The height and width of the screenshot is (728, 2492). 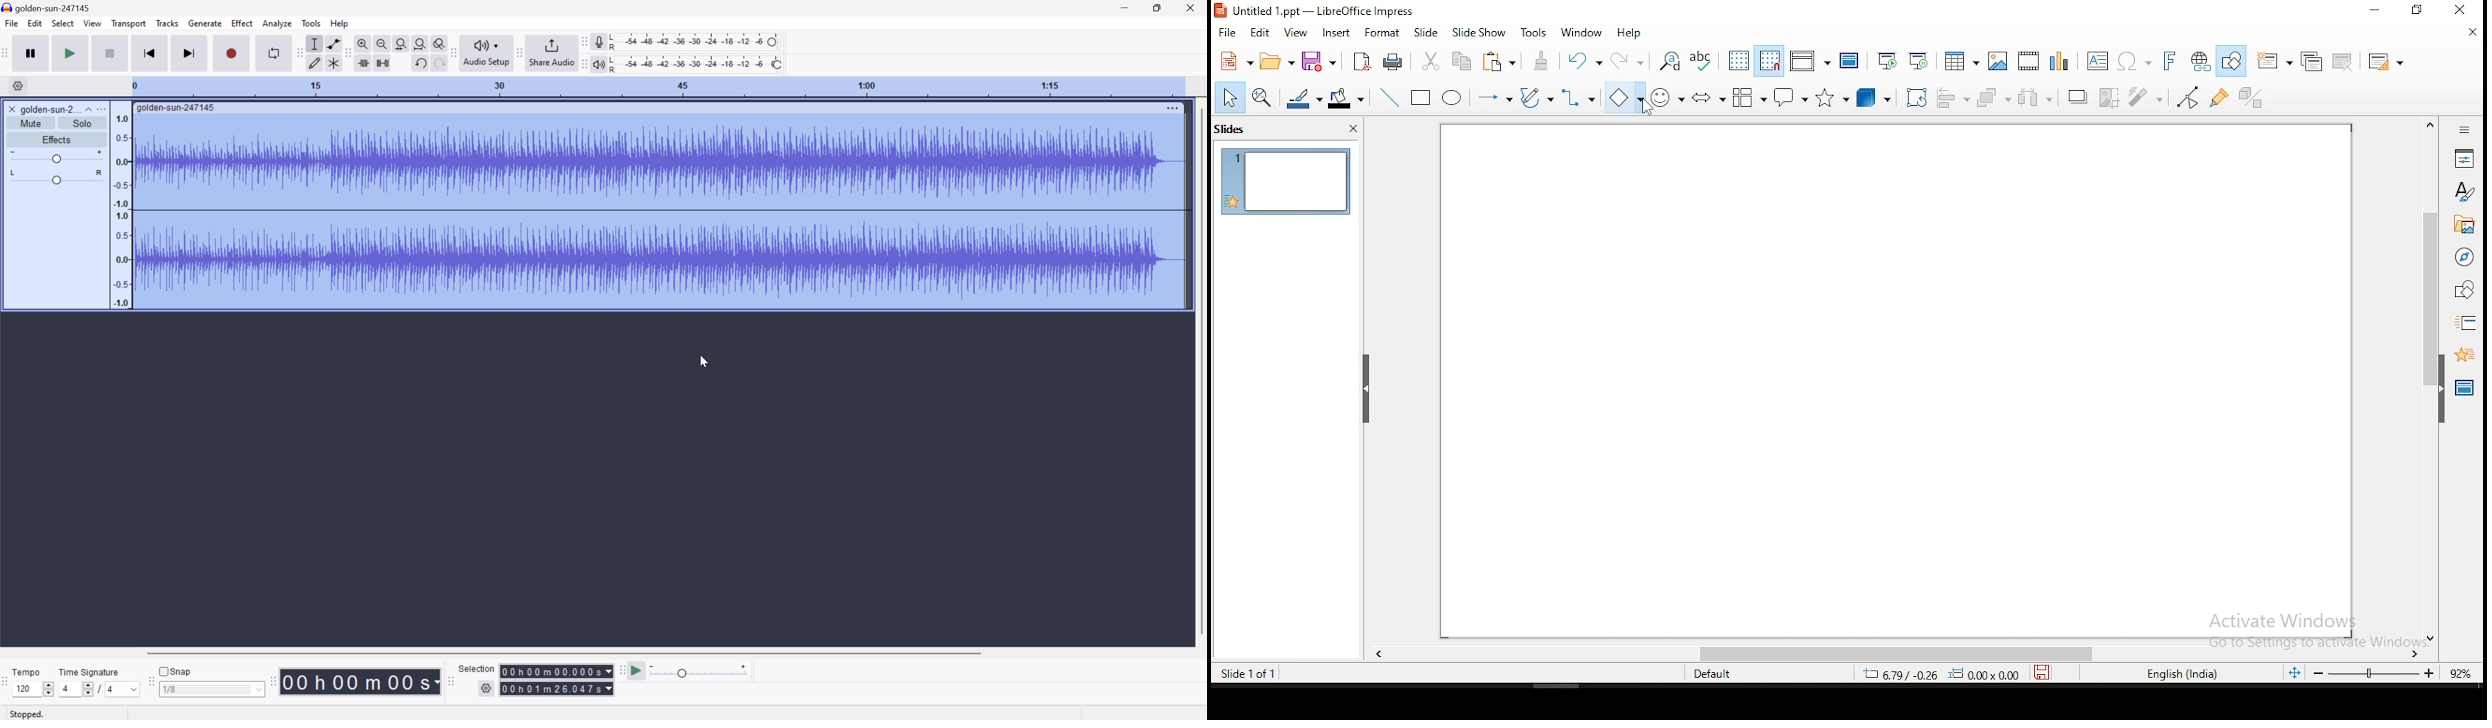 What do you see at coordinates (1338, 32) in the screenshot?
I see `insert` at bounding box center [1338, 32].